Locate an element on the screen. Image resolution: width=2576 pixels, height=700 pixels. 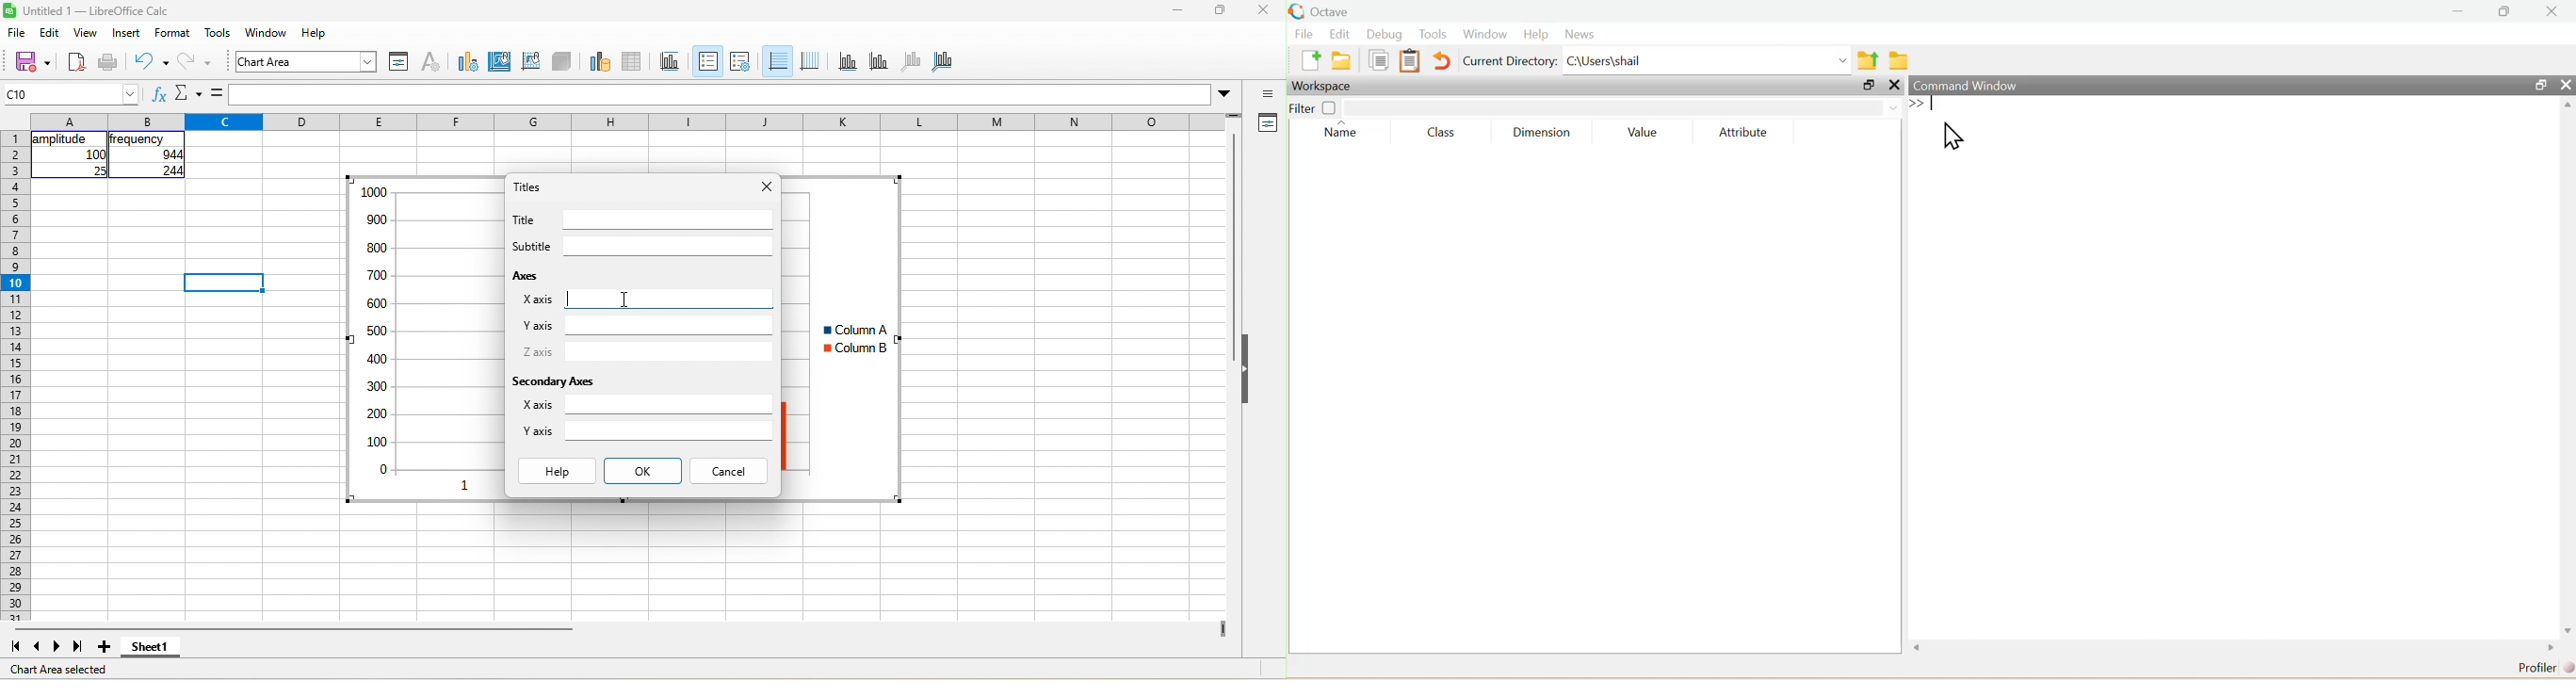
is equal to symbol is located at coordinates (217, 93).